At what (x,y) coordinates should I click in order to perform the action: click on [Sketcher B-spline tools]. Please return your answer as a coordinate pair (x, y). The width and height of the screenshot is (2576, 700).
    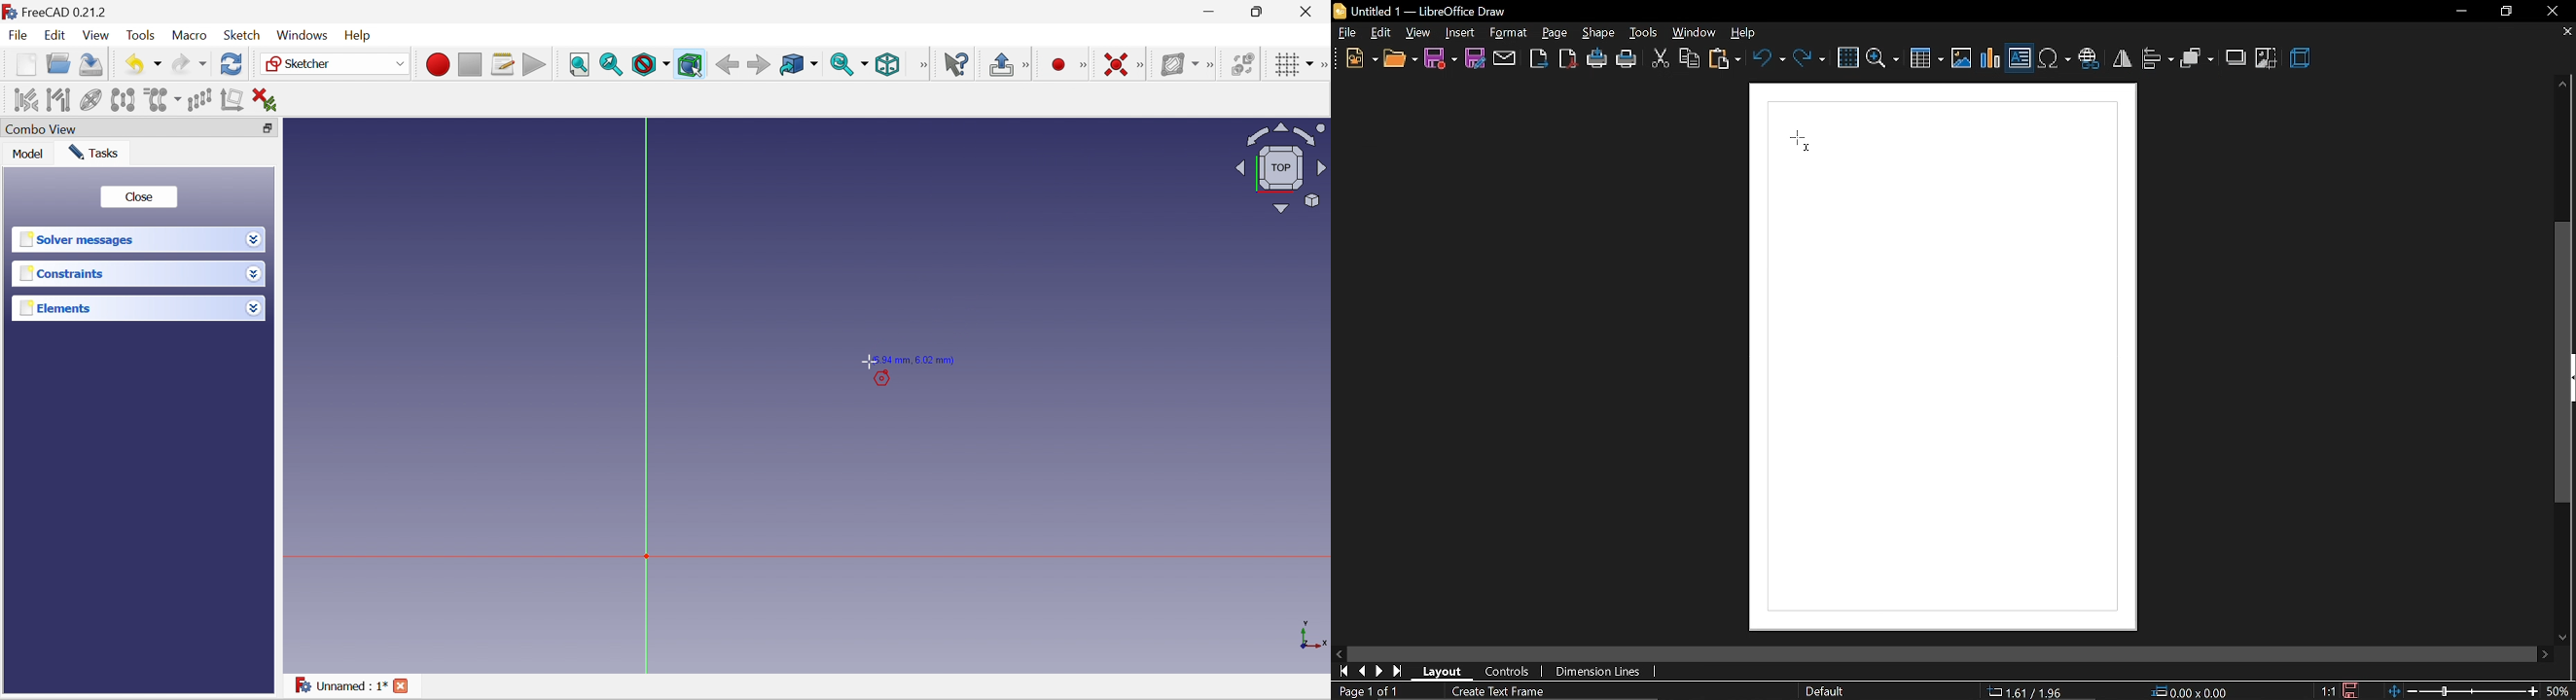
    Looking at the image, I should click on (1214, 65).